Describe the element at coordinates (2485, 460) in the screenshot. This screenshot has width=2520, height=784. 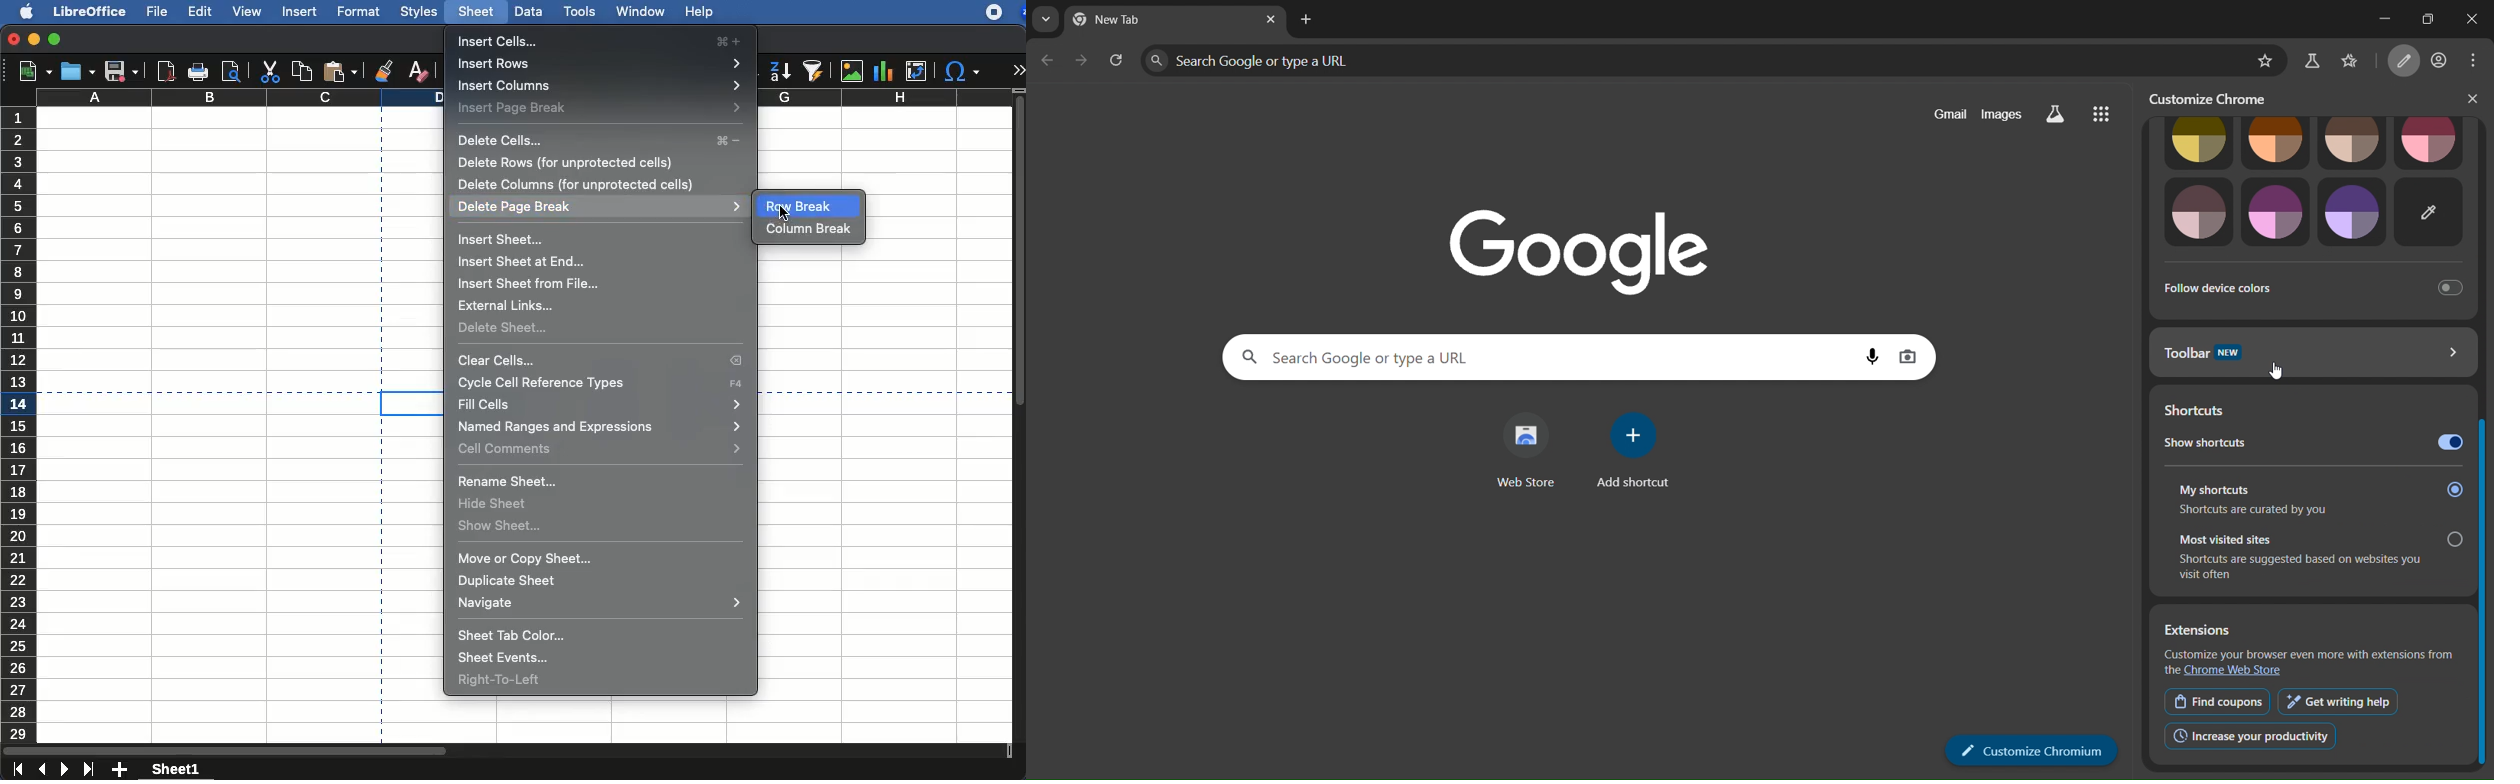
I see `slider` at that location.